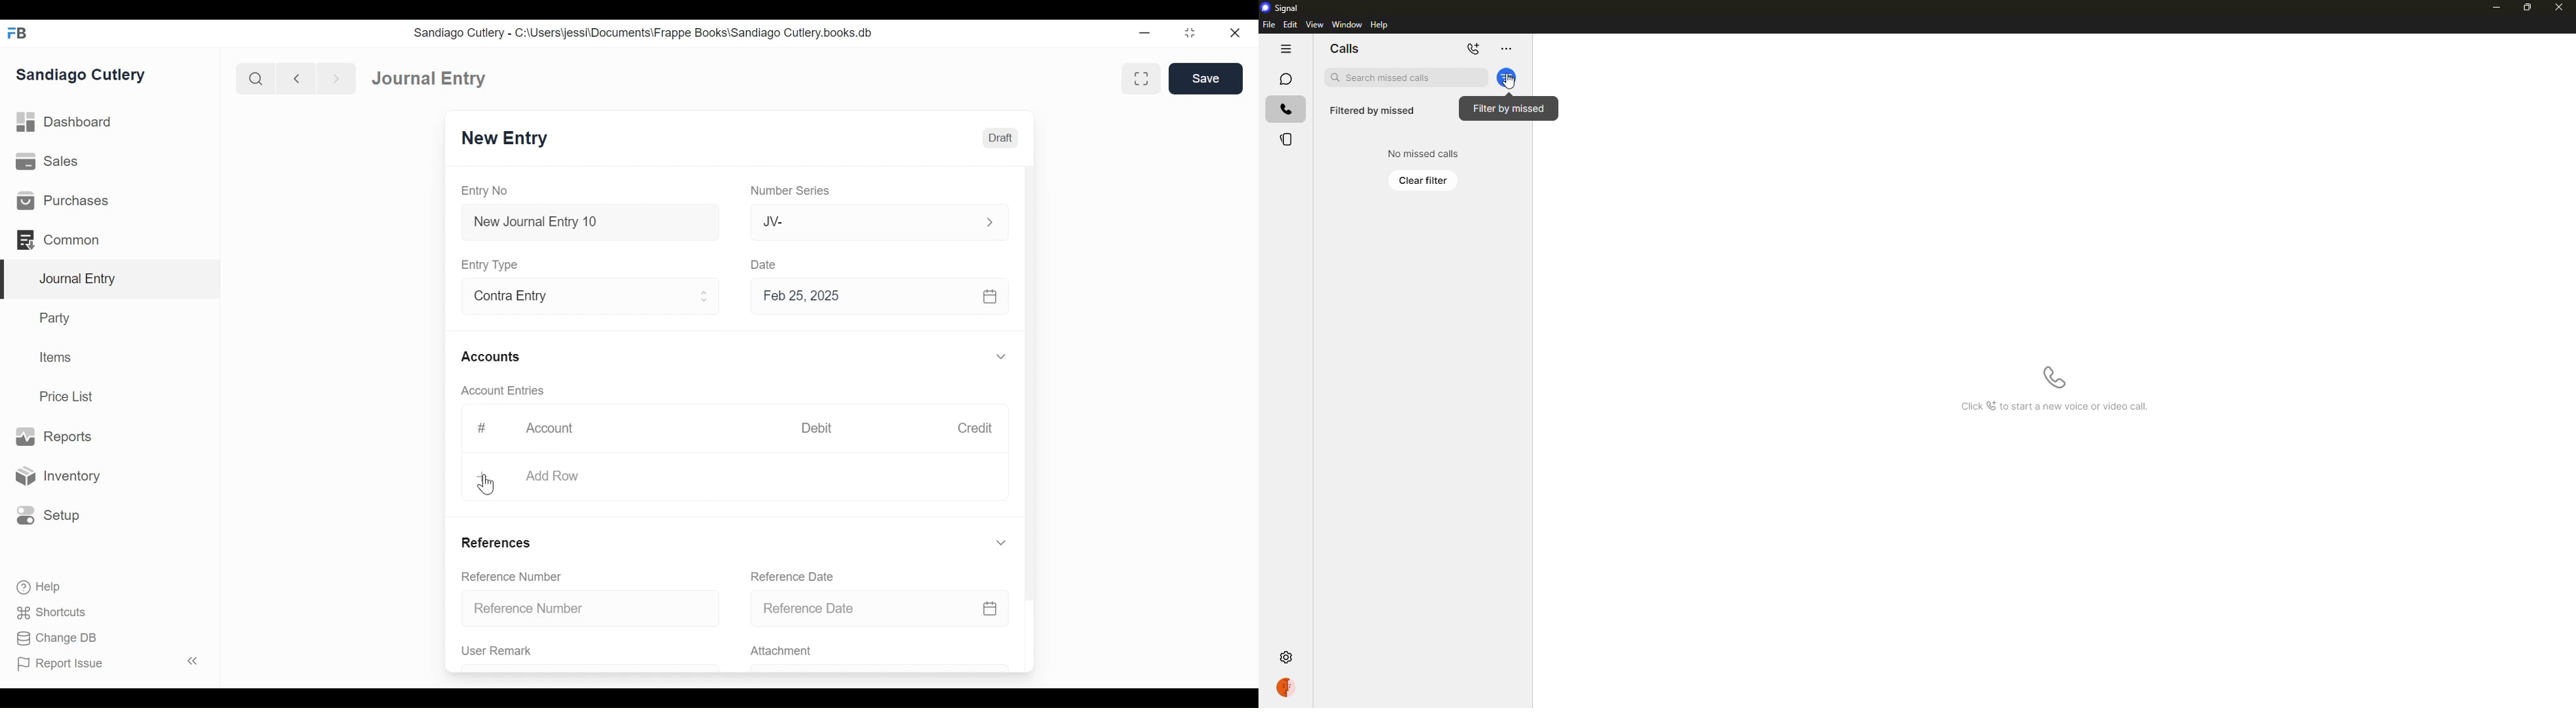  I want to click on Shortcuts, so click(48, 612).